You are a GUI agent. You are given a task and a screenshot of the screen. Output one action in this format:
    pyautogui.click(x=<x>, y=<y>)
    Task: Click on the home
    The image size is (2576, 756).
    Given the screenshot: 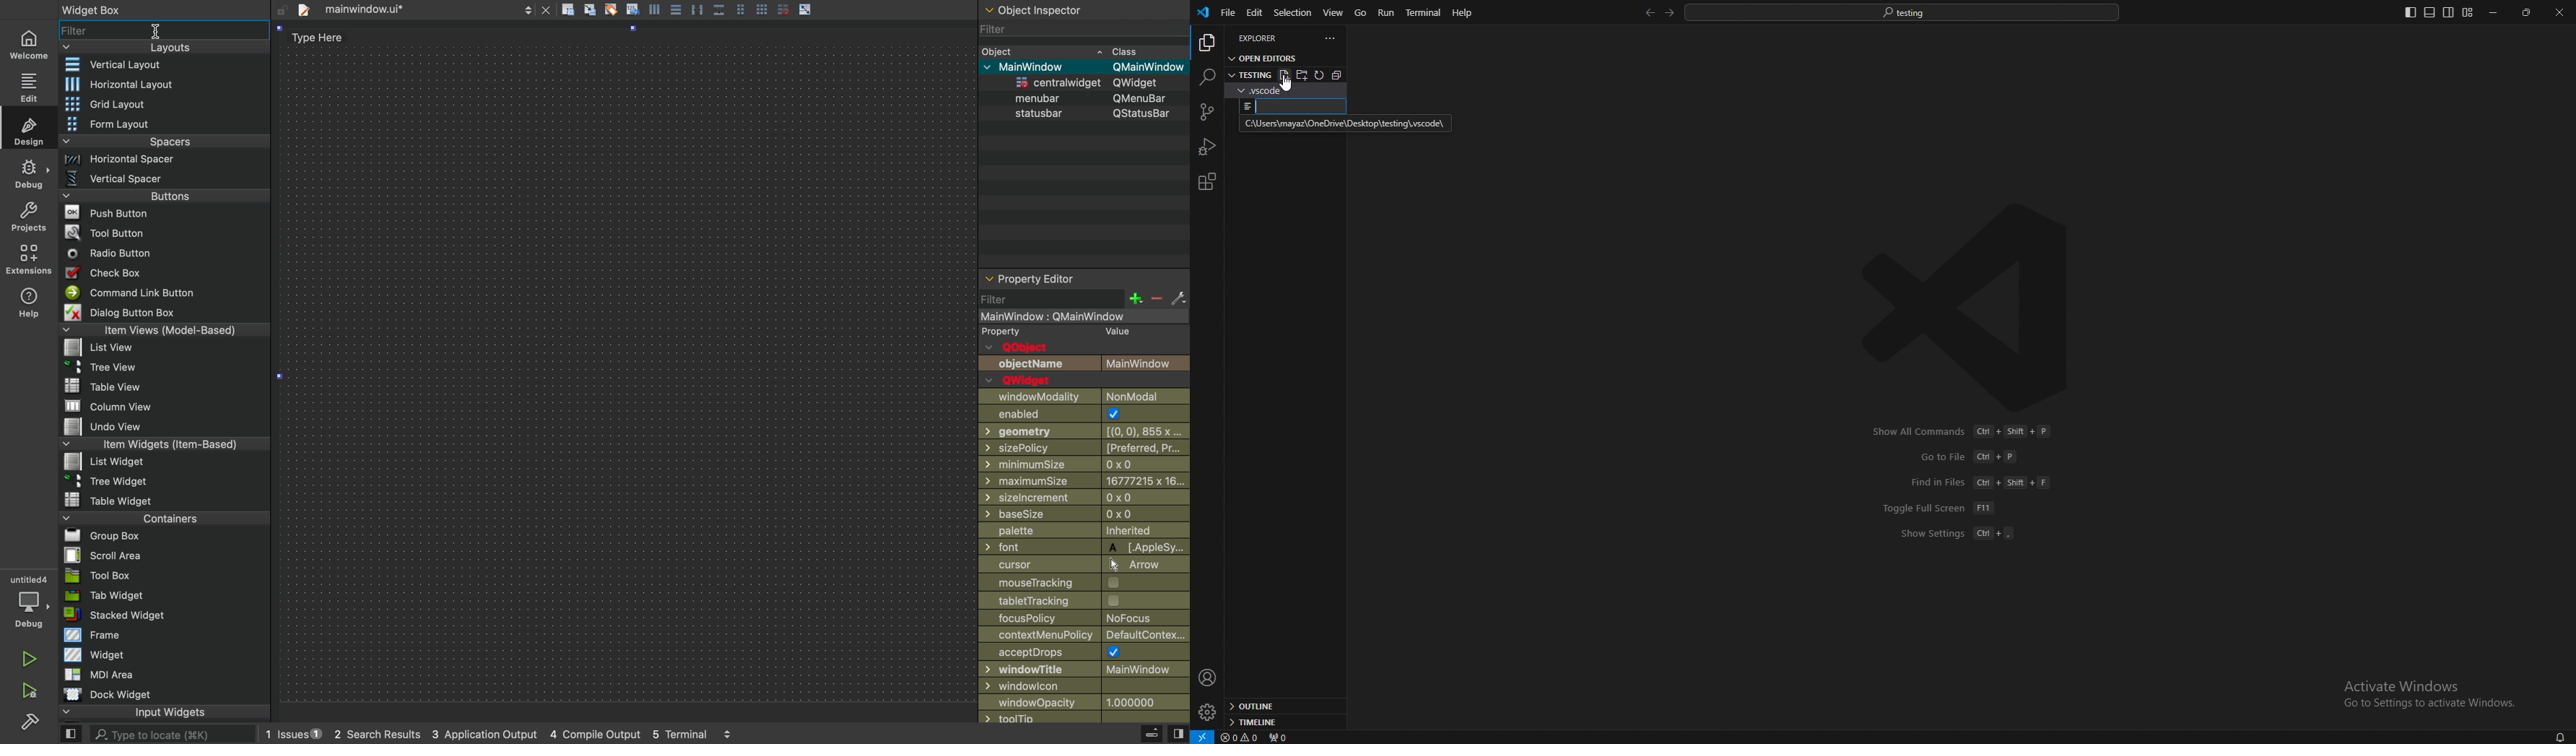 What is the action you would take?
    pyautogui.click(x=29, y=42)
    